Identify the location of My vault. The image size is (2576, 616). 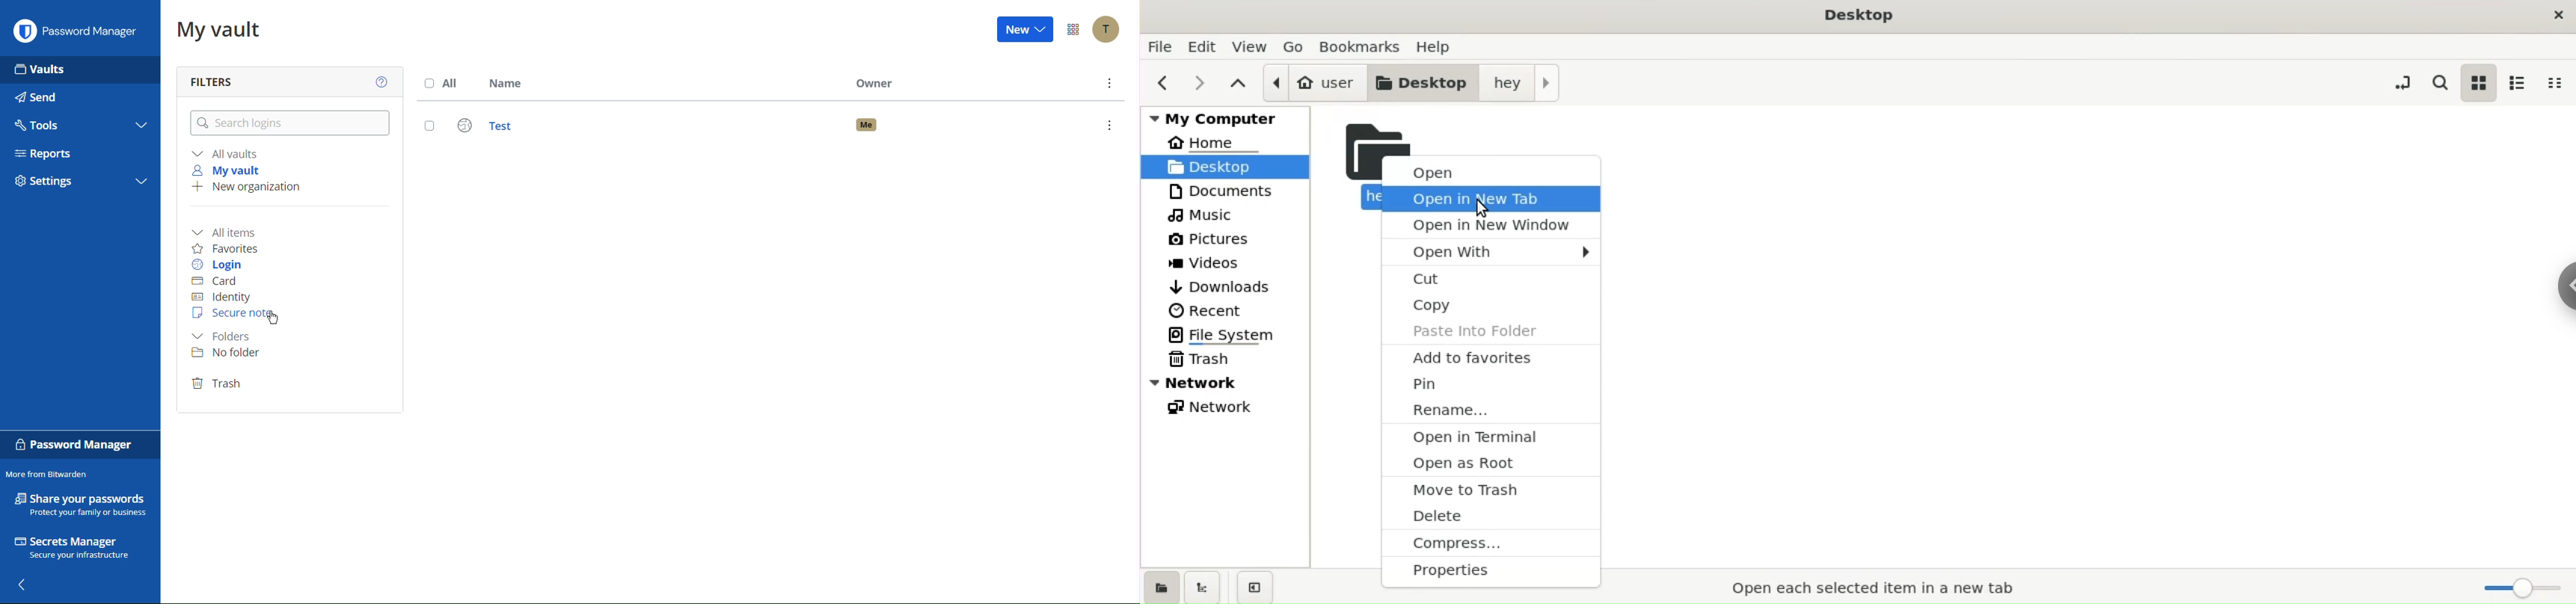
(231, 171).